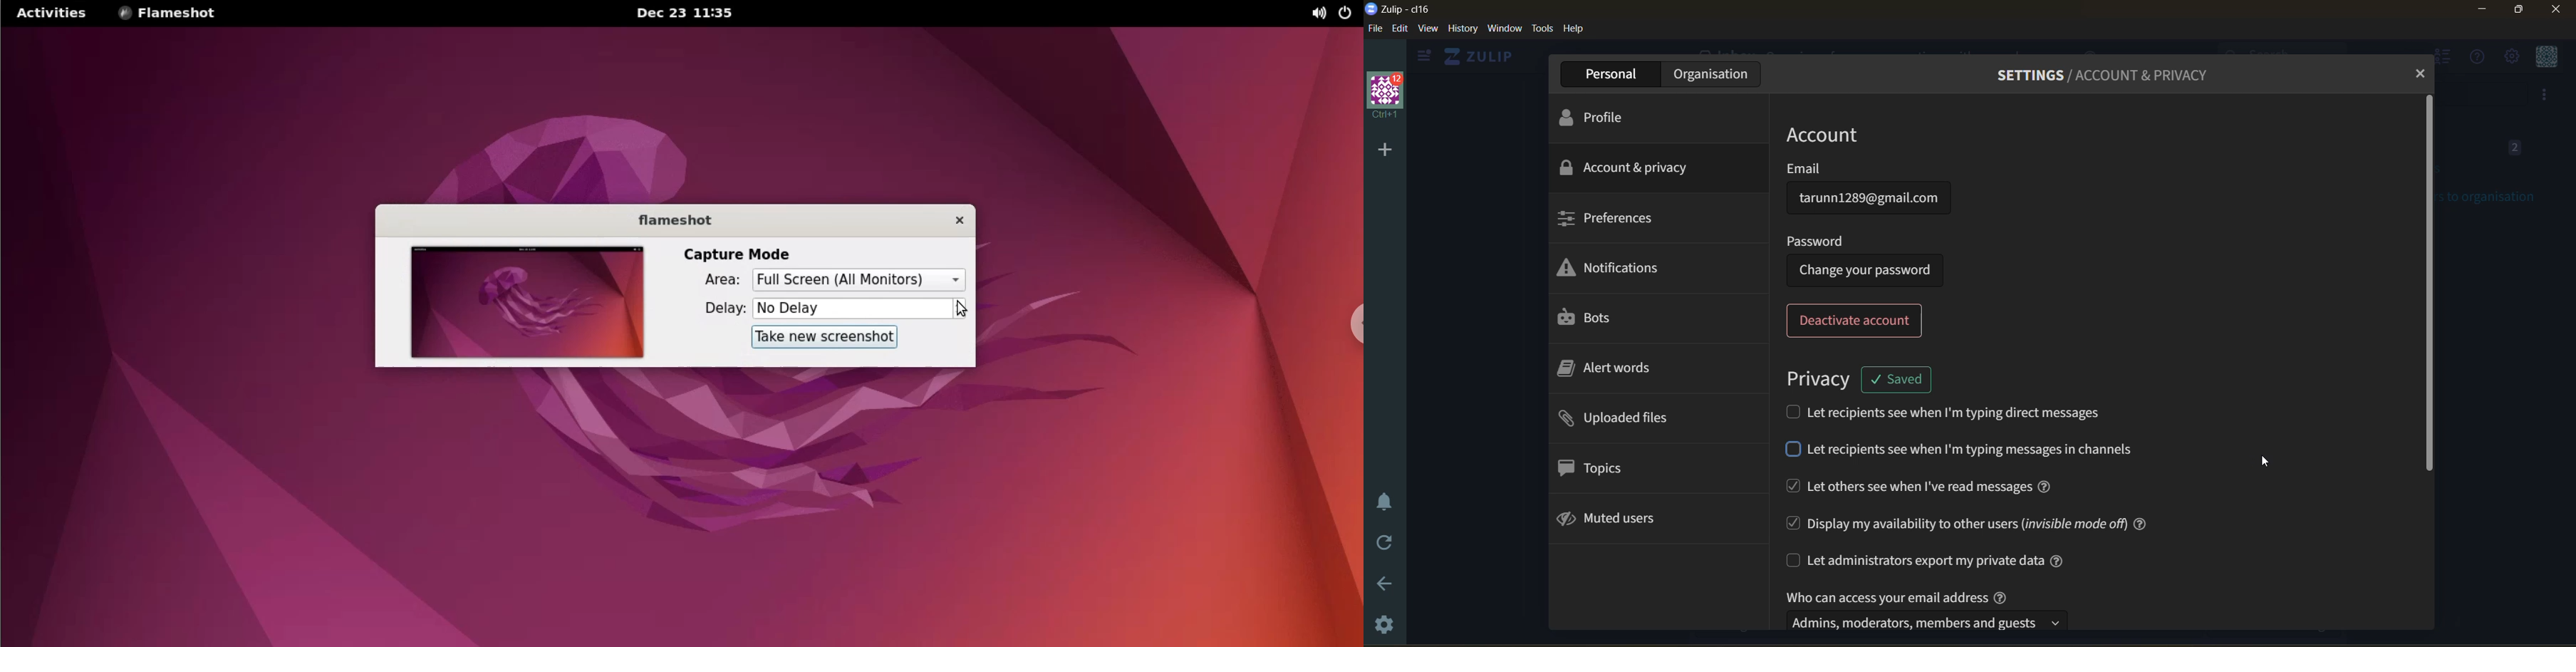 Image resolution: width=2576 pixels, height=672 pixels. I want to click on help, so click(1574, 29).